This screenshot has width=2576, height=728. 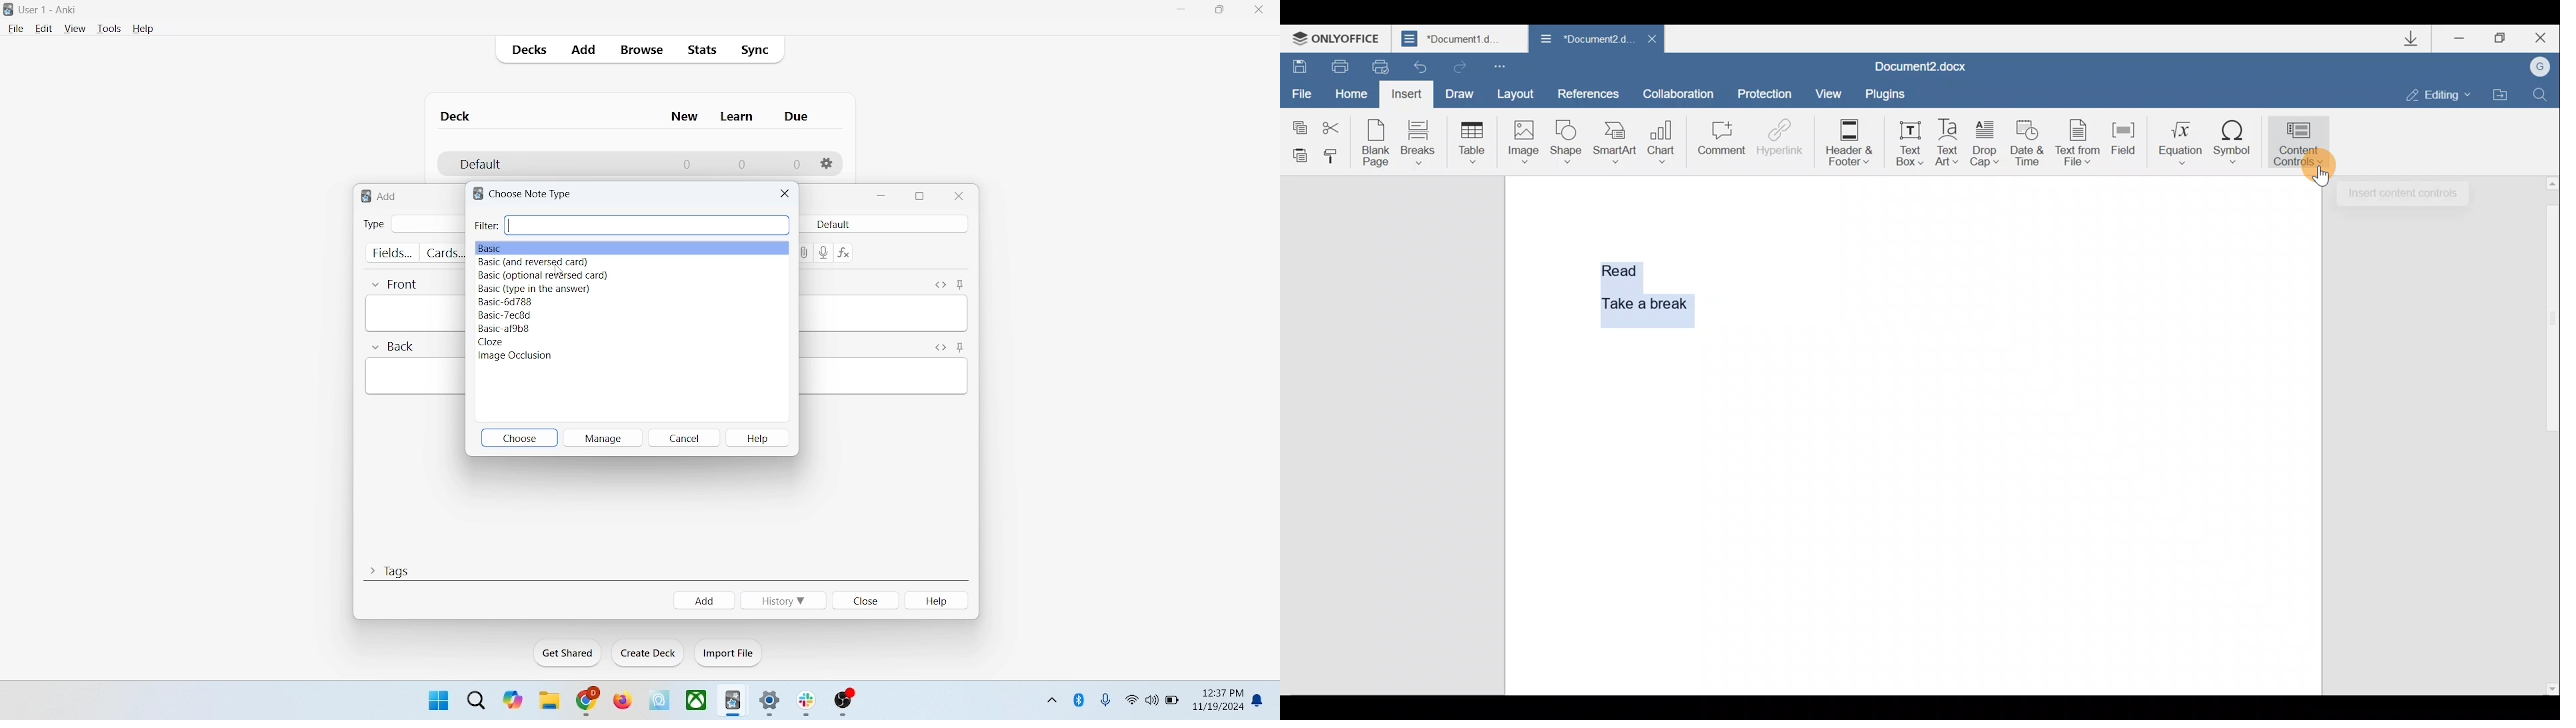 What do you see at coordinates (532, 52) in the screenshot?
I see `decks` at bounding box center [532, 52].